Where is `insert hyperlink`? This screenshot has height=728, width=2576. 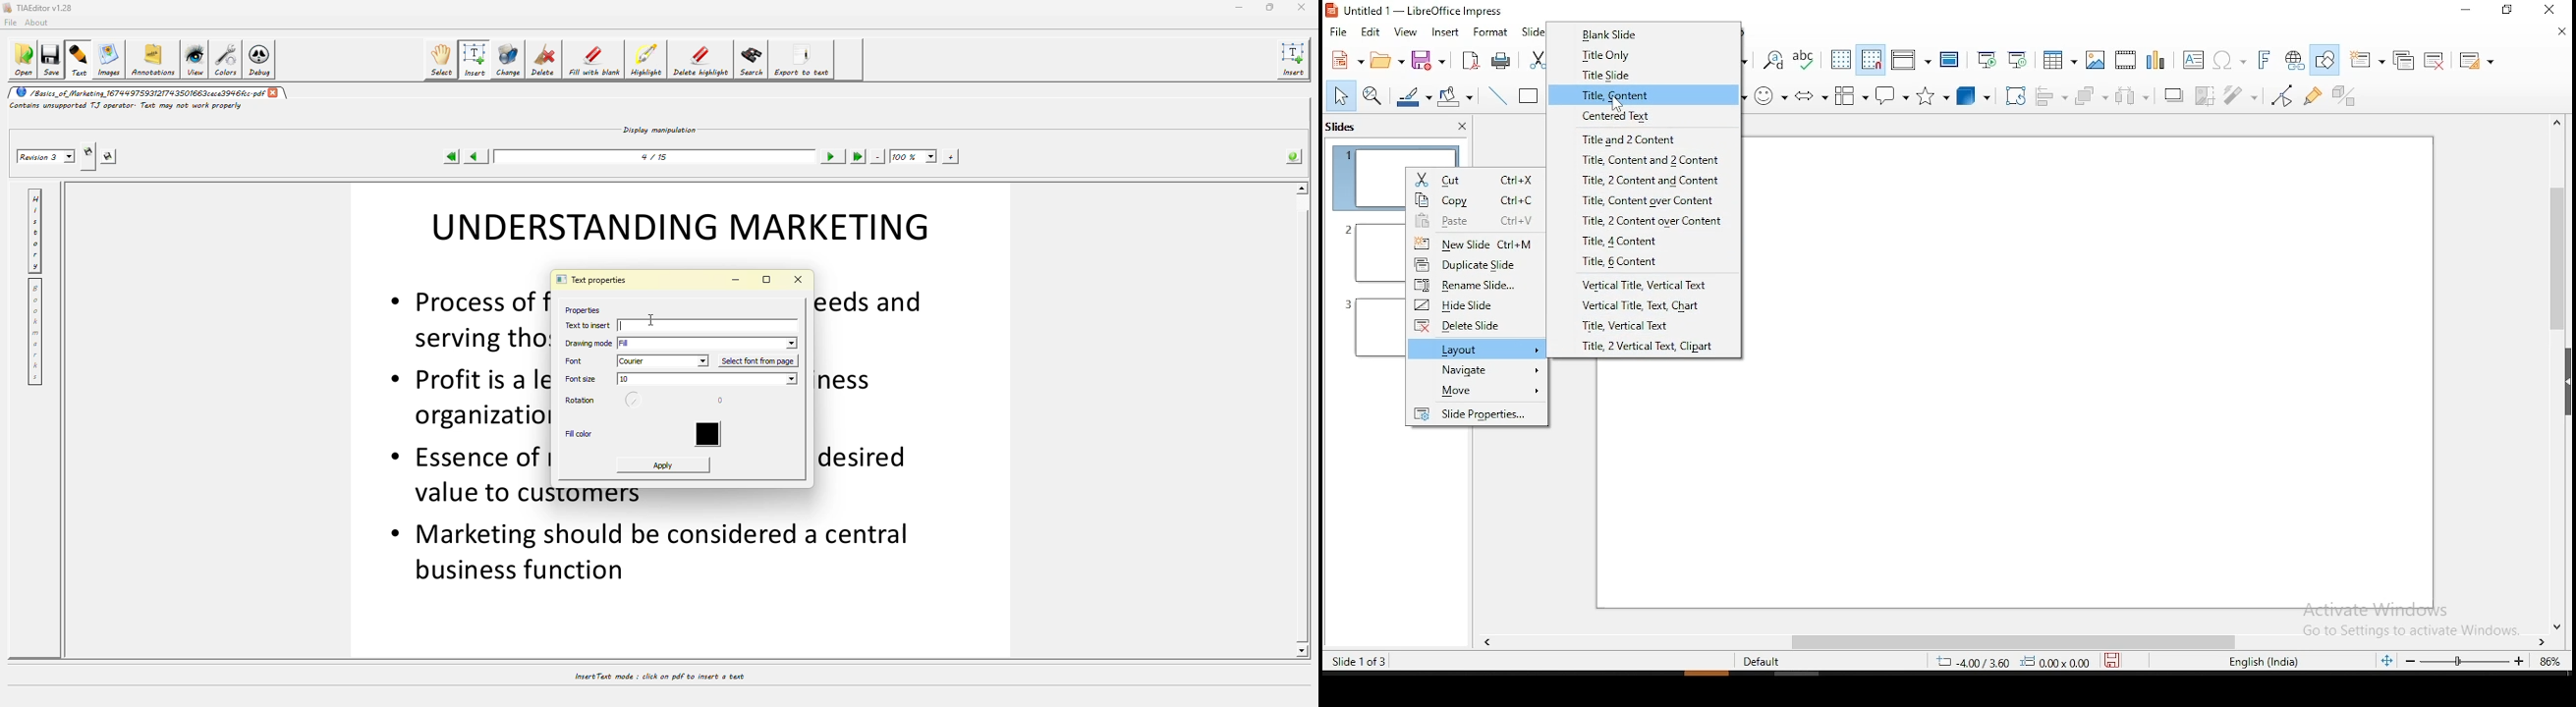 insert hyperlink is located at coordinates (2296, 59).